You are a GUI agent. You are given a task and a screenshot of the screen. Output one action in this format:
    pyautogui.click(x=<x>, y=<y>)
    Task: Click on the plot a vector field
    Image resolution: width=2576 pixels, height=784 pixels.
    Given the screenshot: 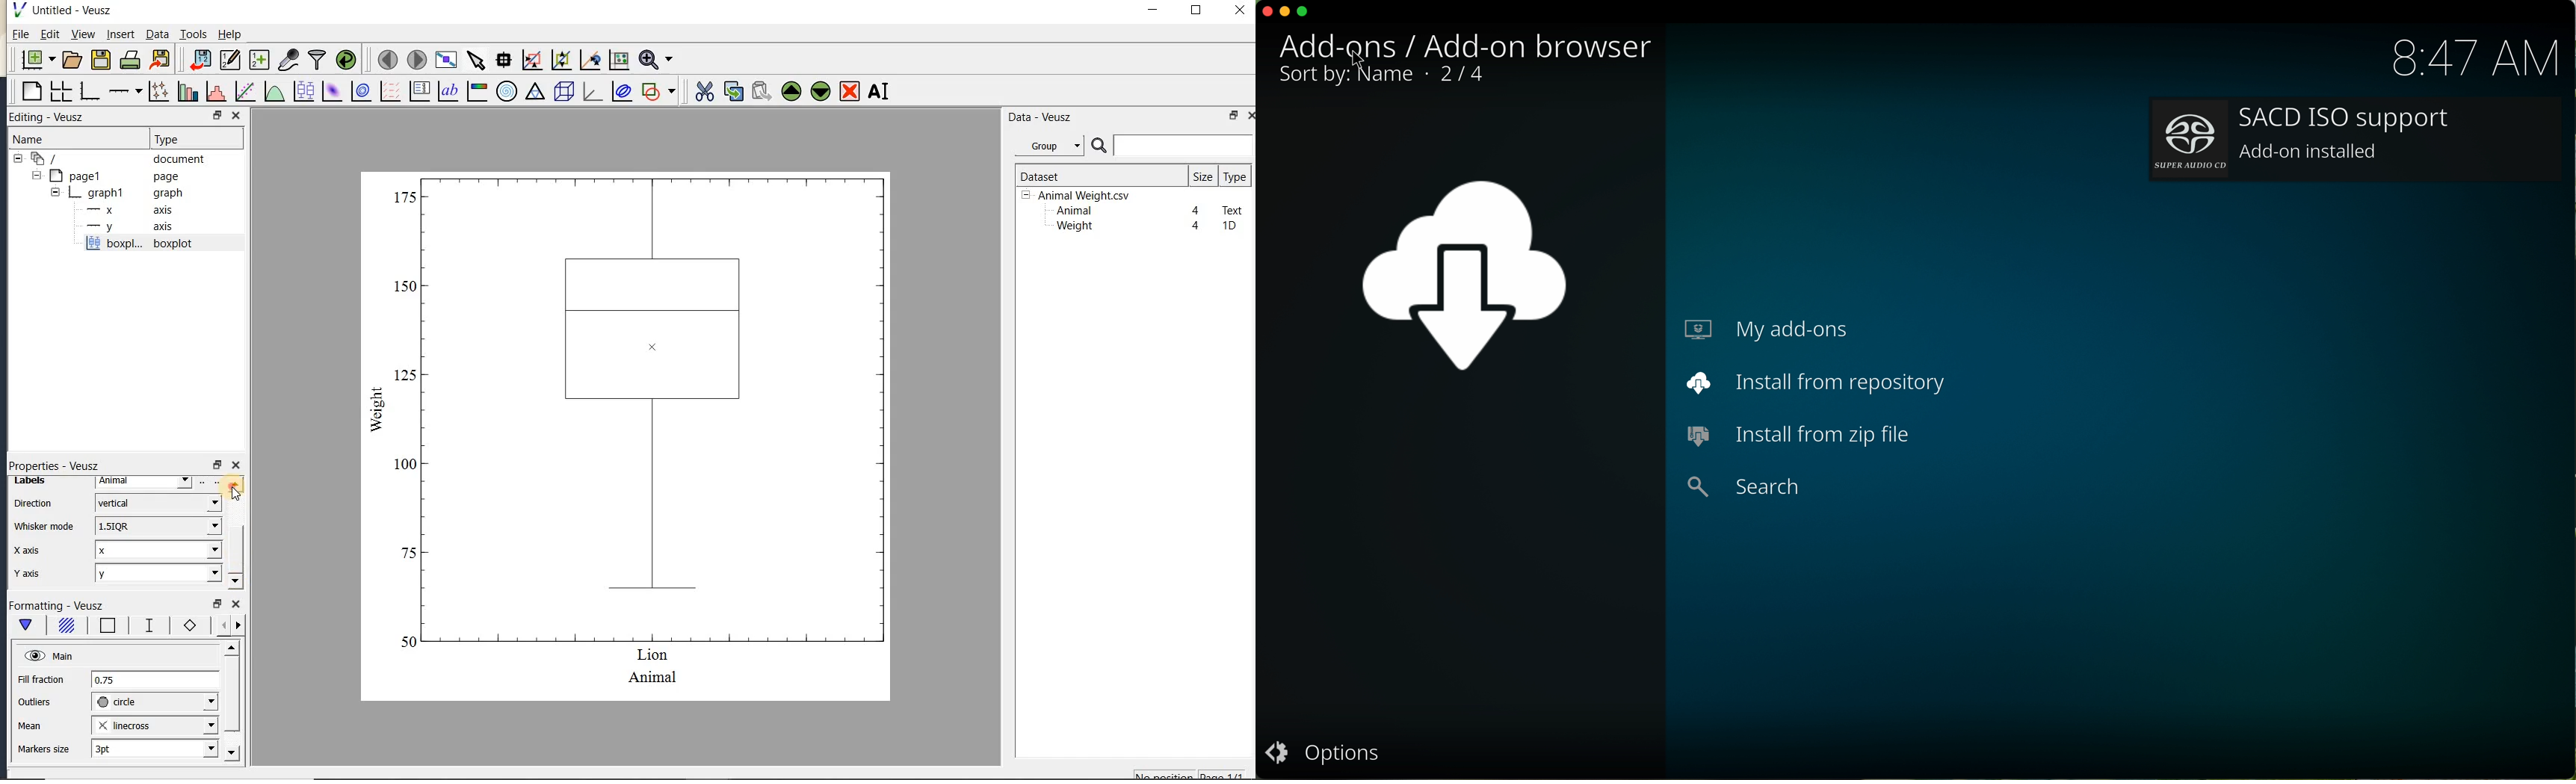 What is the action you would take?
    pyautogui.click(x=388, y=92)
    